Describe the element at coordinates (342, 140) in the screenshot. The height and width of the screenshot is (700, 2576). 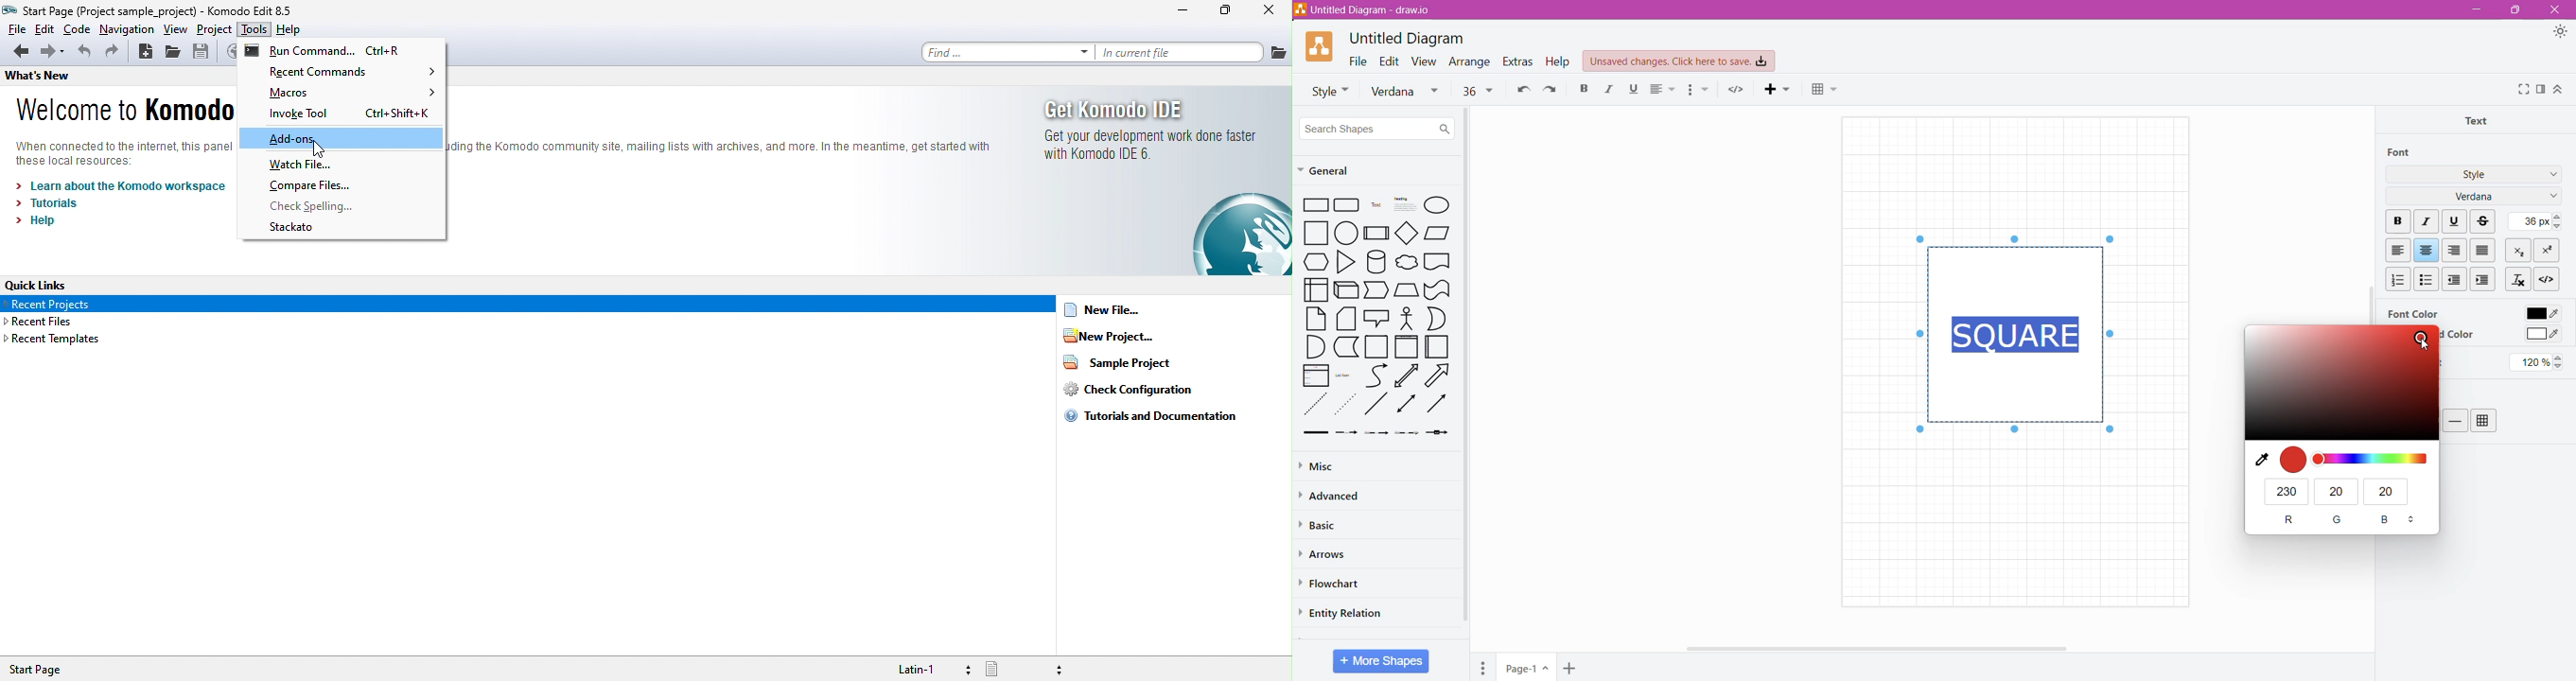
I see `add ons` at that location.